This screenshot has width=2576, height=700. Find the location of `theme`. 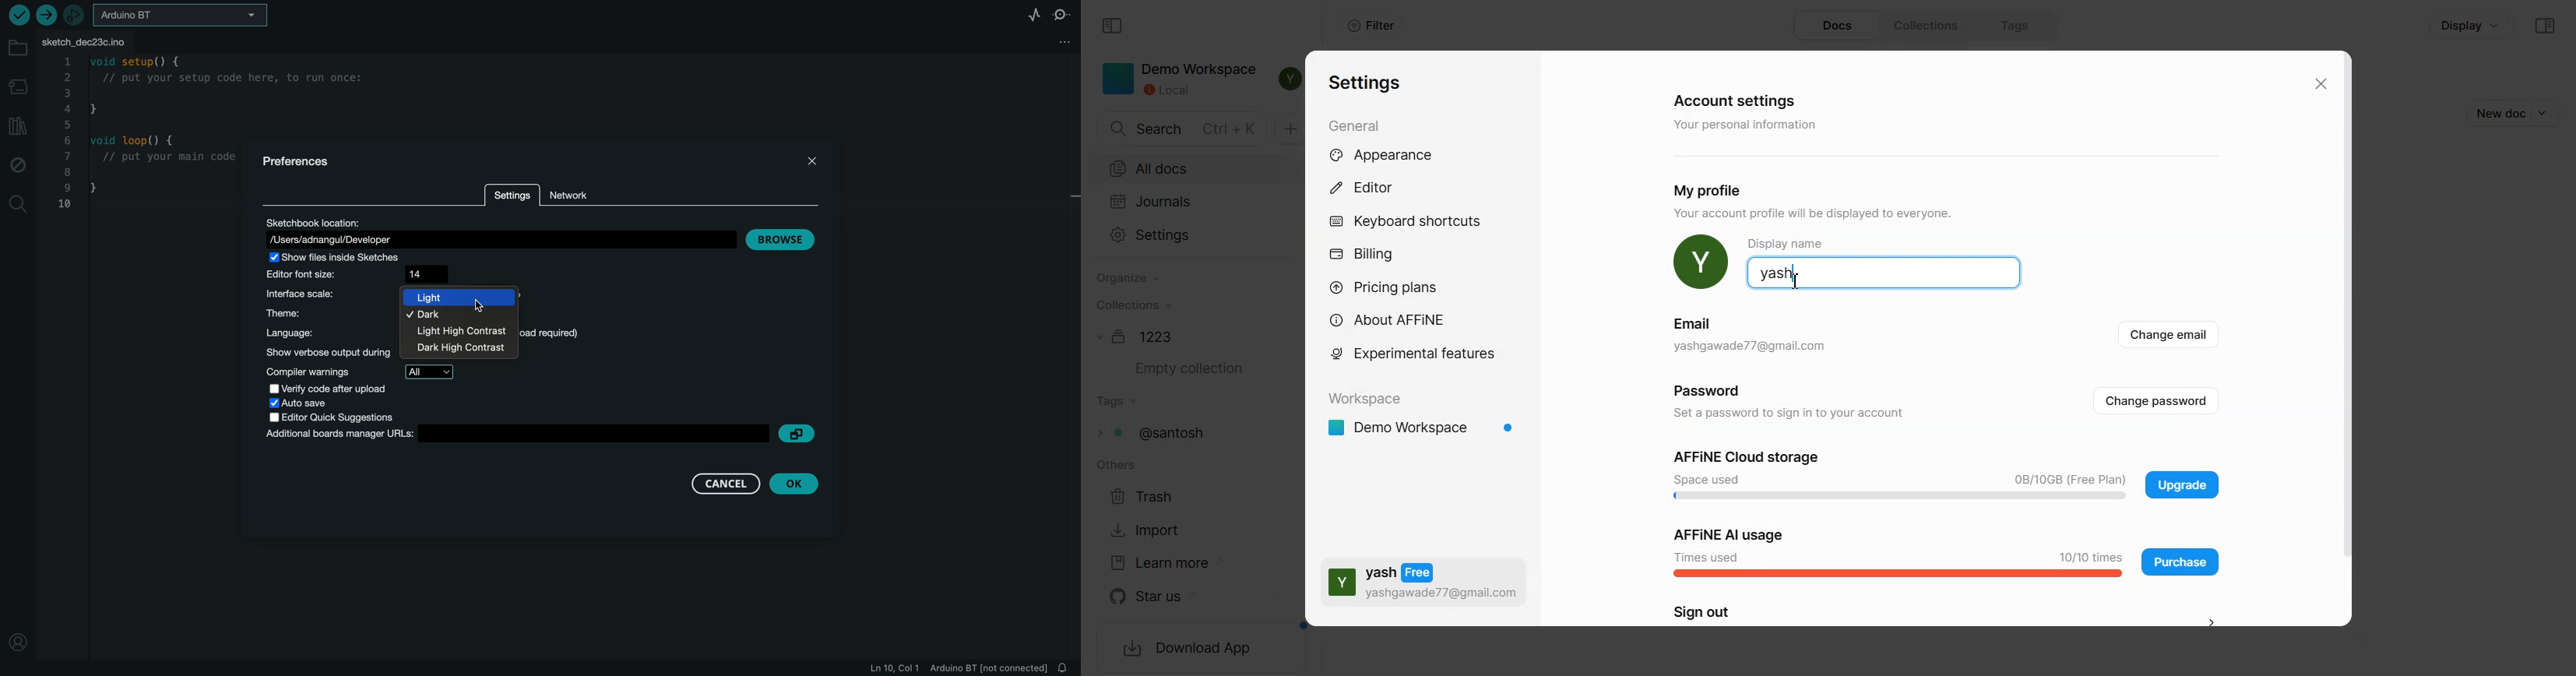

theme is located at coordinates (327, 314).